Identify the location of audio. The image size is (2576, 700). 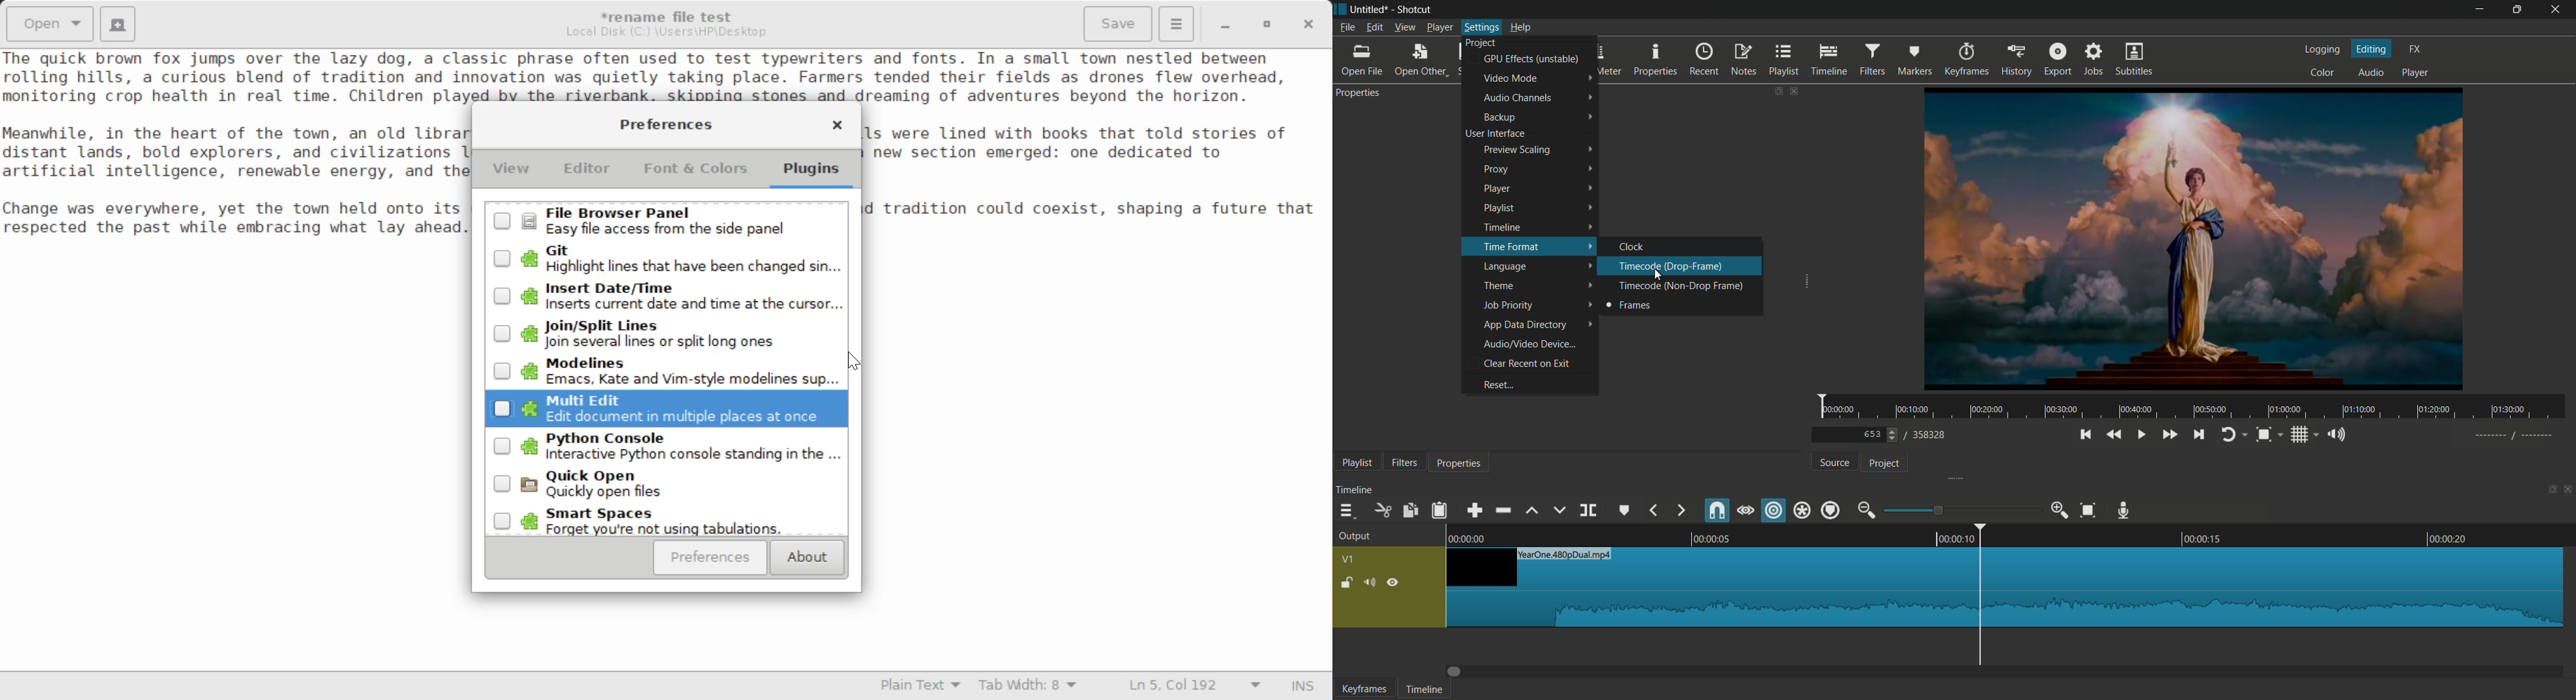
(2369, 72).